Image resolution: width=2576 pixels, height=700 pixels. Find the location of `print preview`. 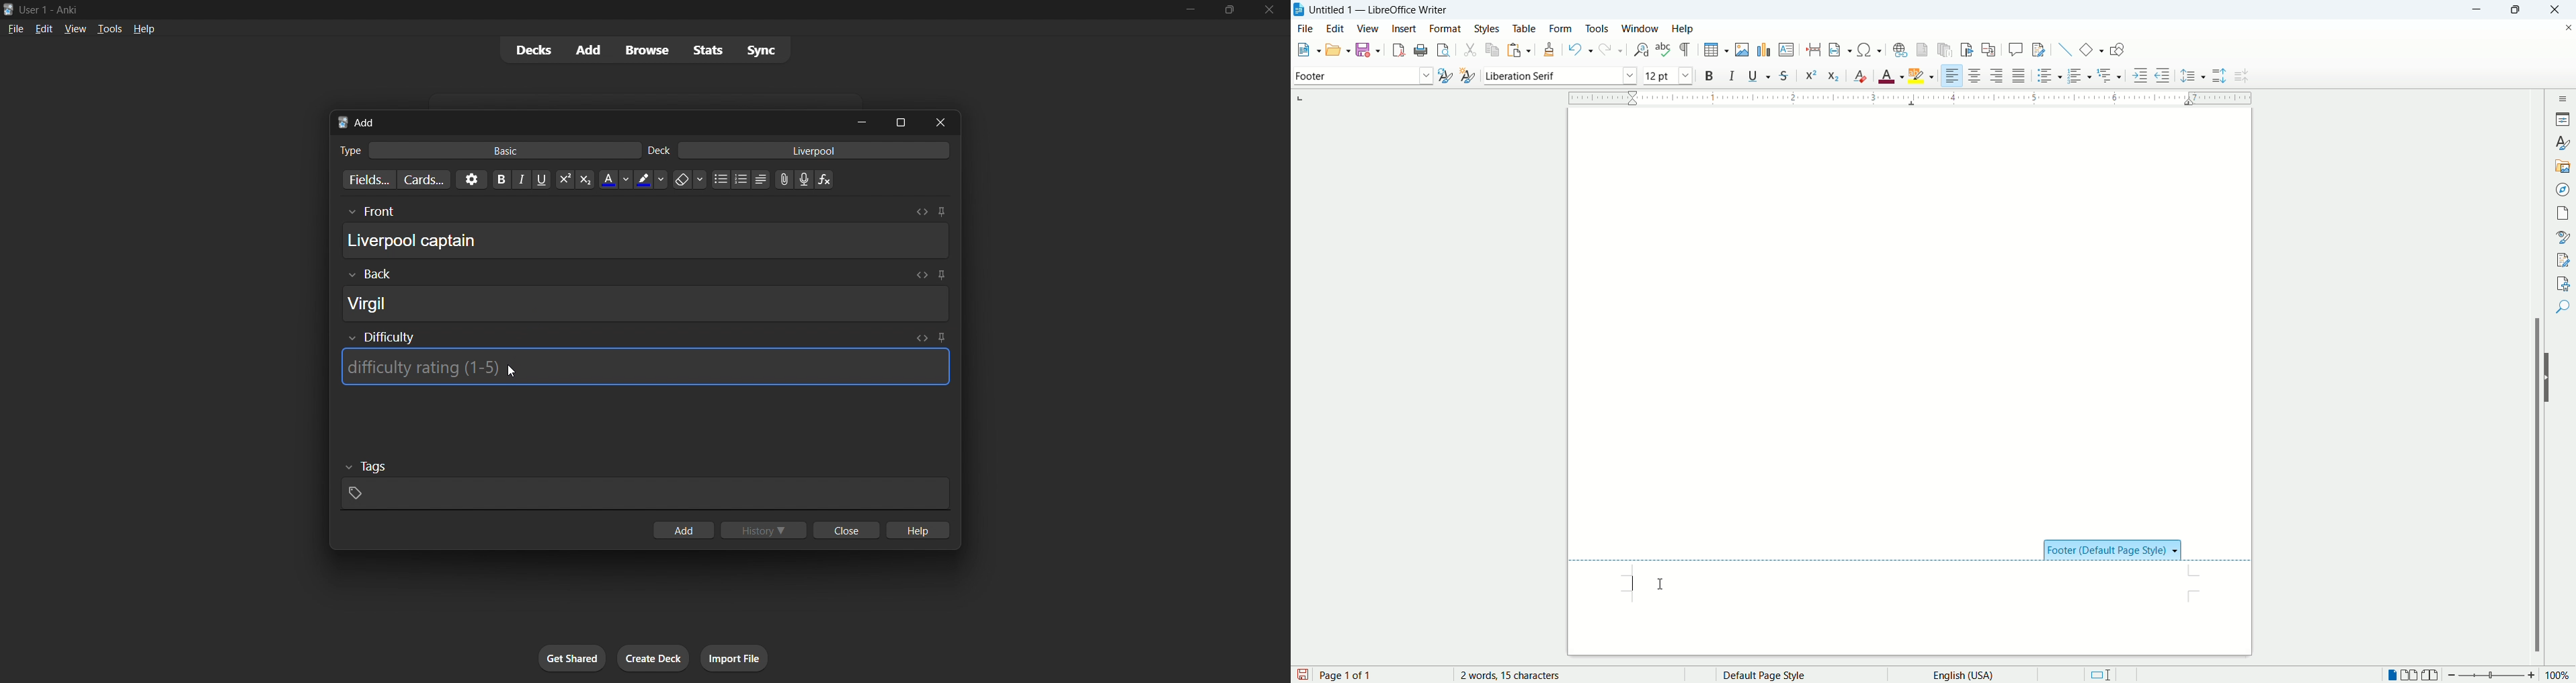

print preview is located at coordinates (1444, 51).